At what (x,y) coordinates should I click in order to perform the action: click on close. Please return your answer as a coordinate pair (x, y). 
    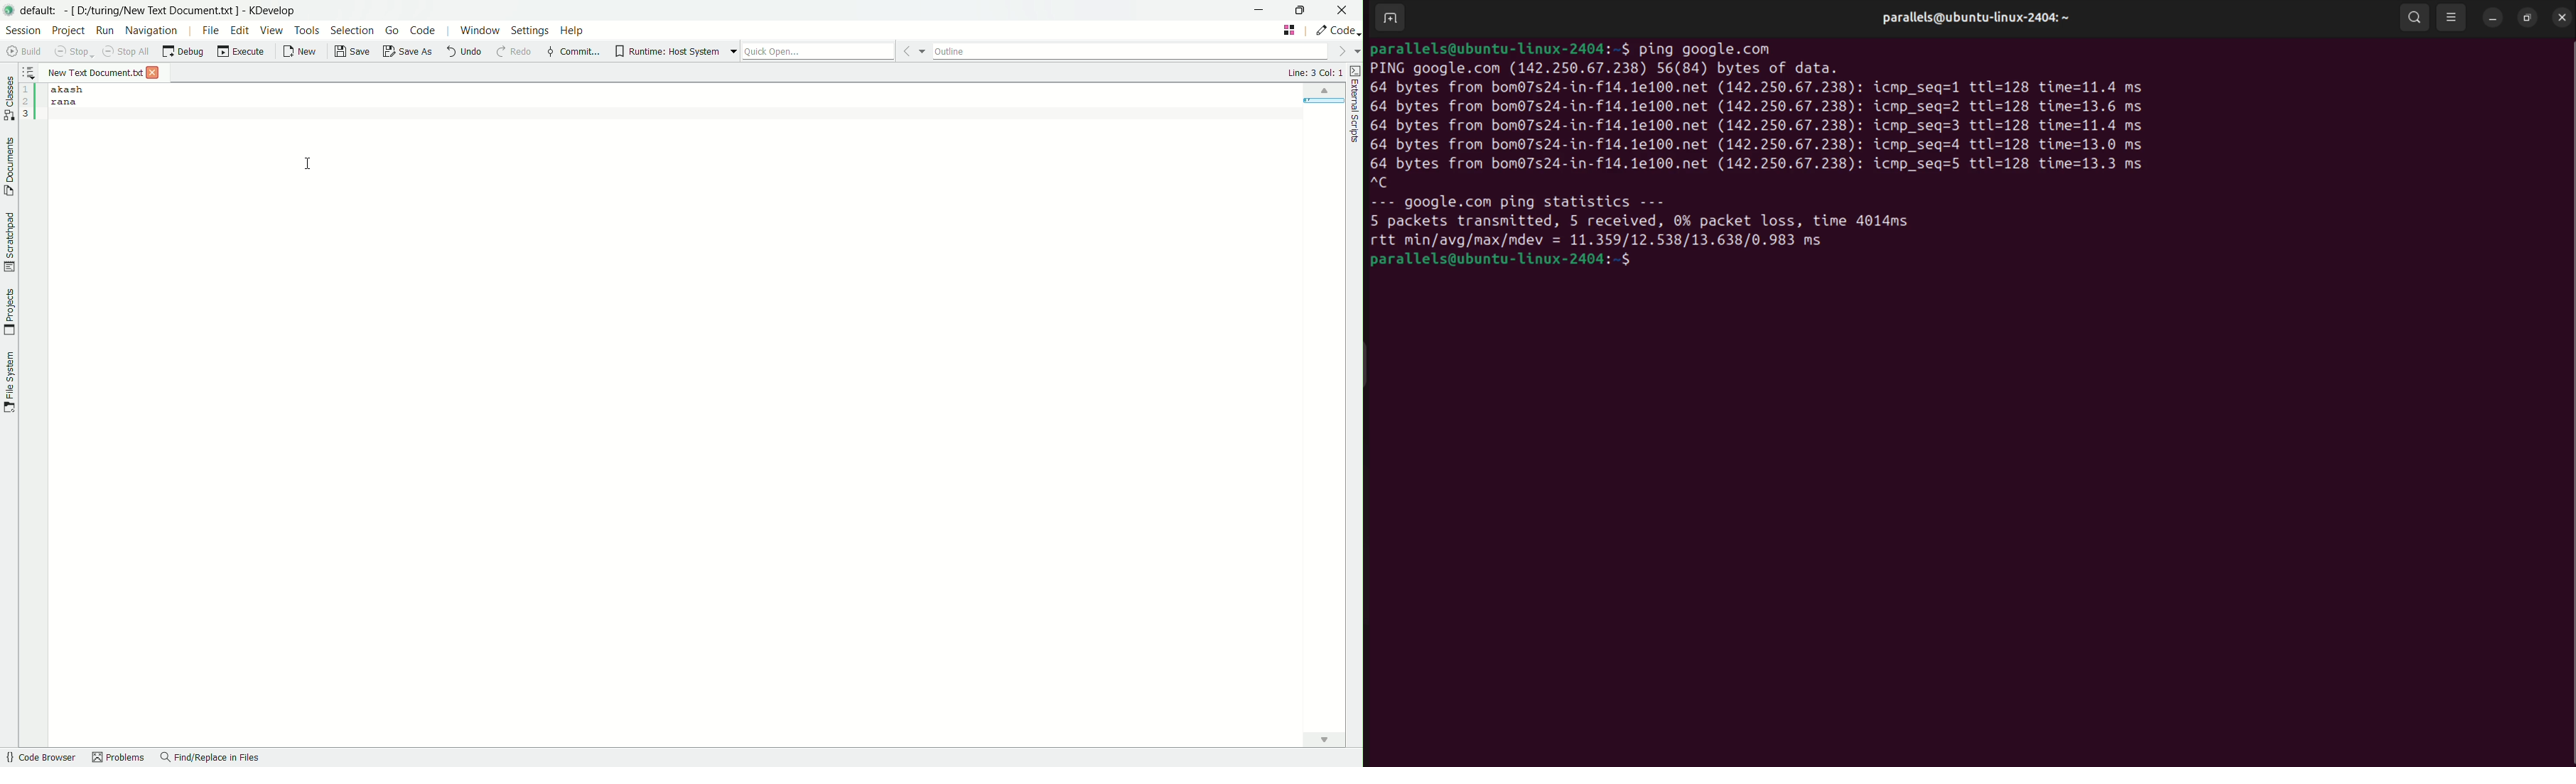
    Looking at the image, I should click on (2562, 16).